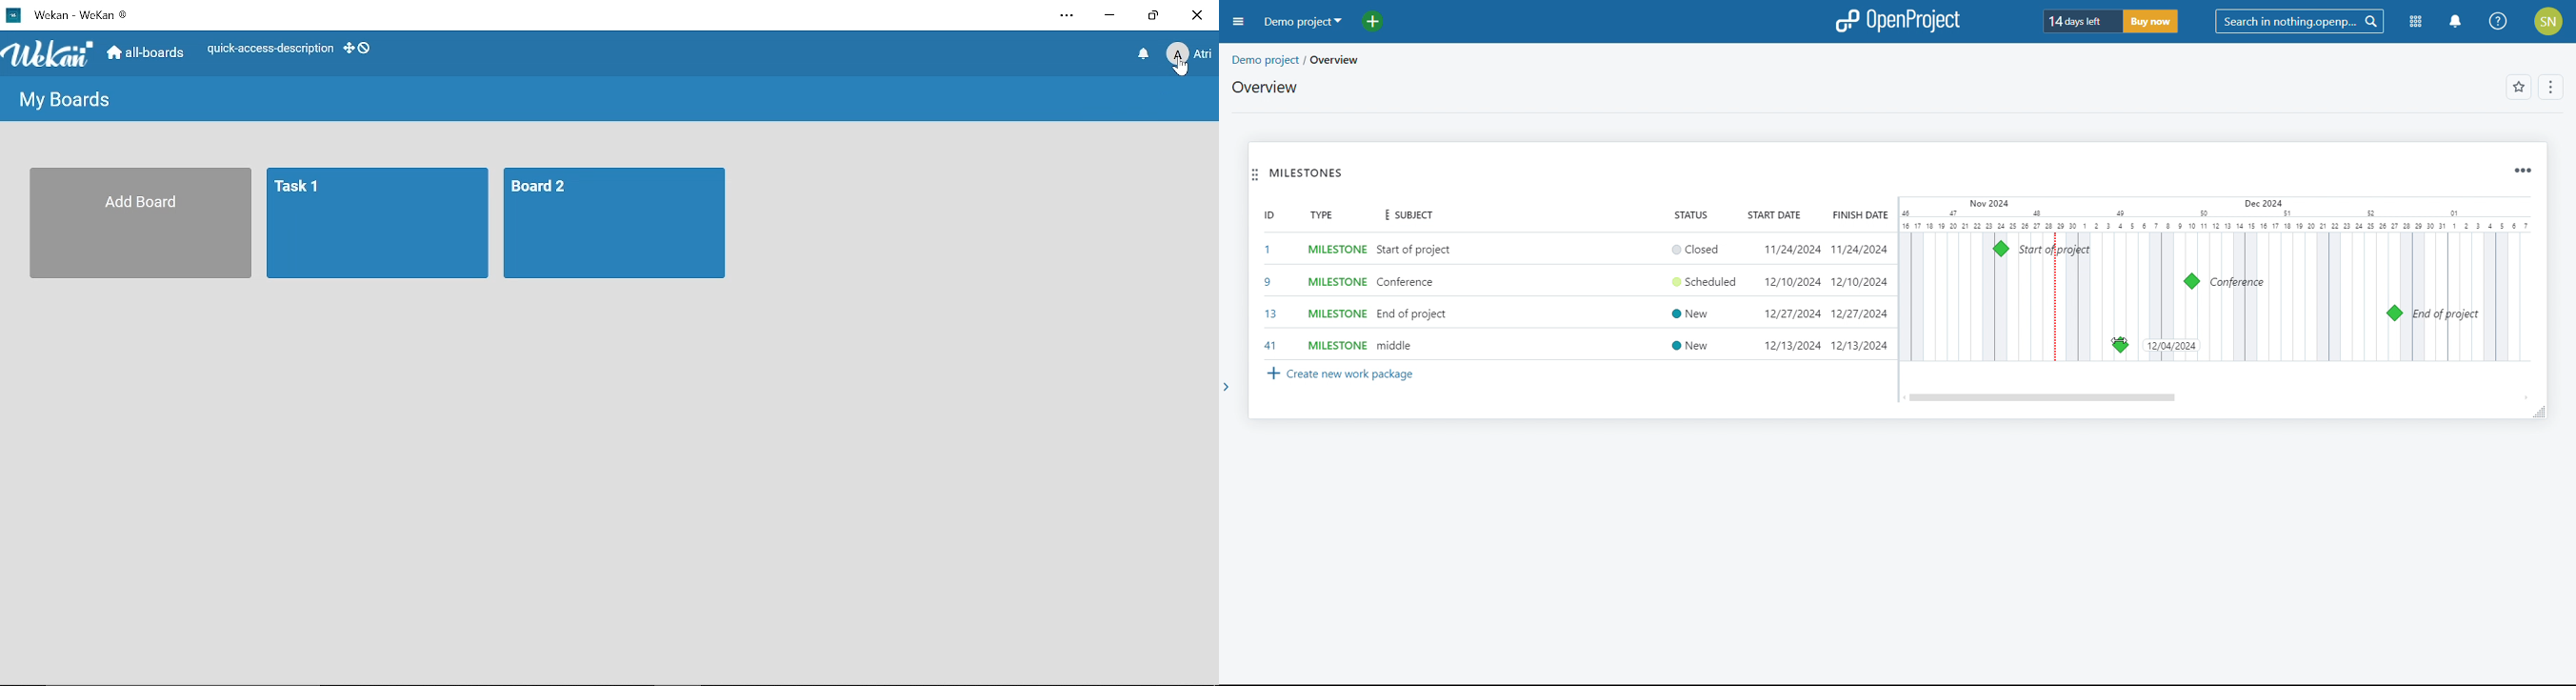 The width and height of the screenshot is (2576, 700). I want to click on cursor, so click(2228, 344).